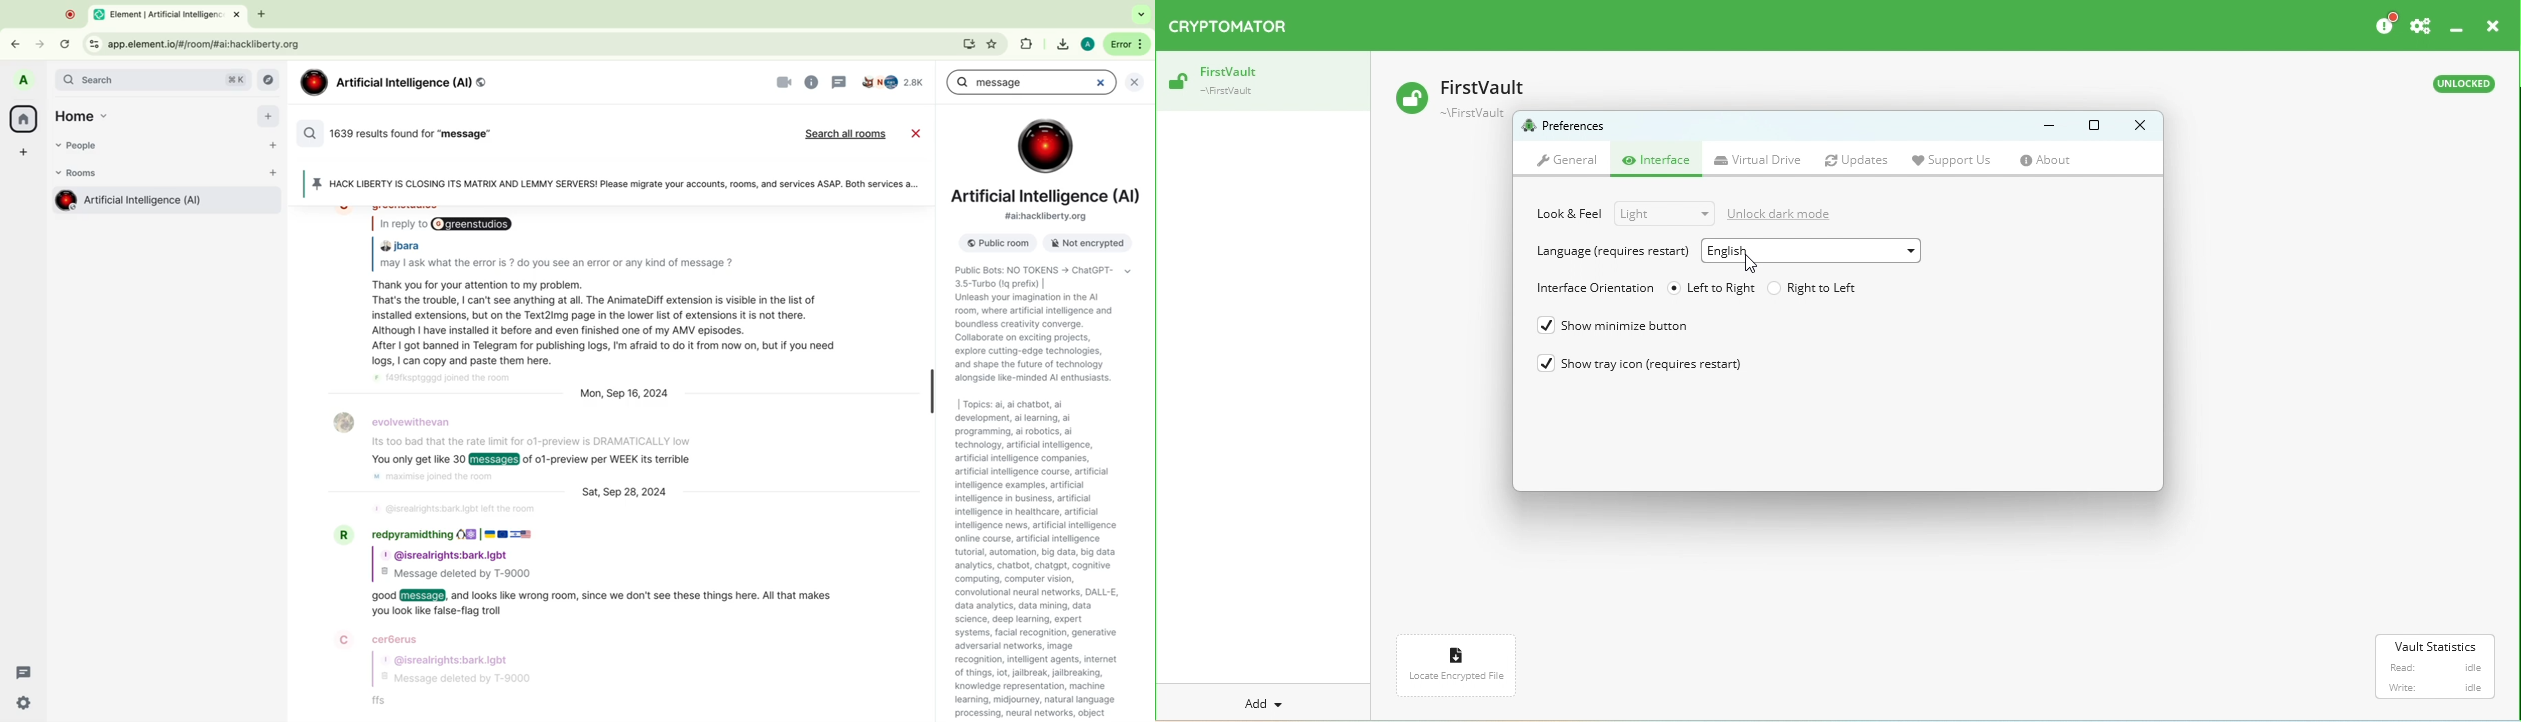  Describe the element at coordinates (1141, 14) in the screenshot. I see `search tabs` at that location.